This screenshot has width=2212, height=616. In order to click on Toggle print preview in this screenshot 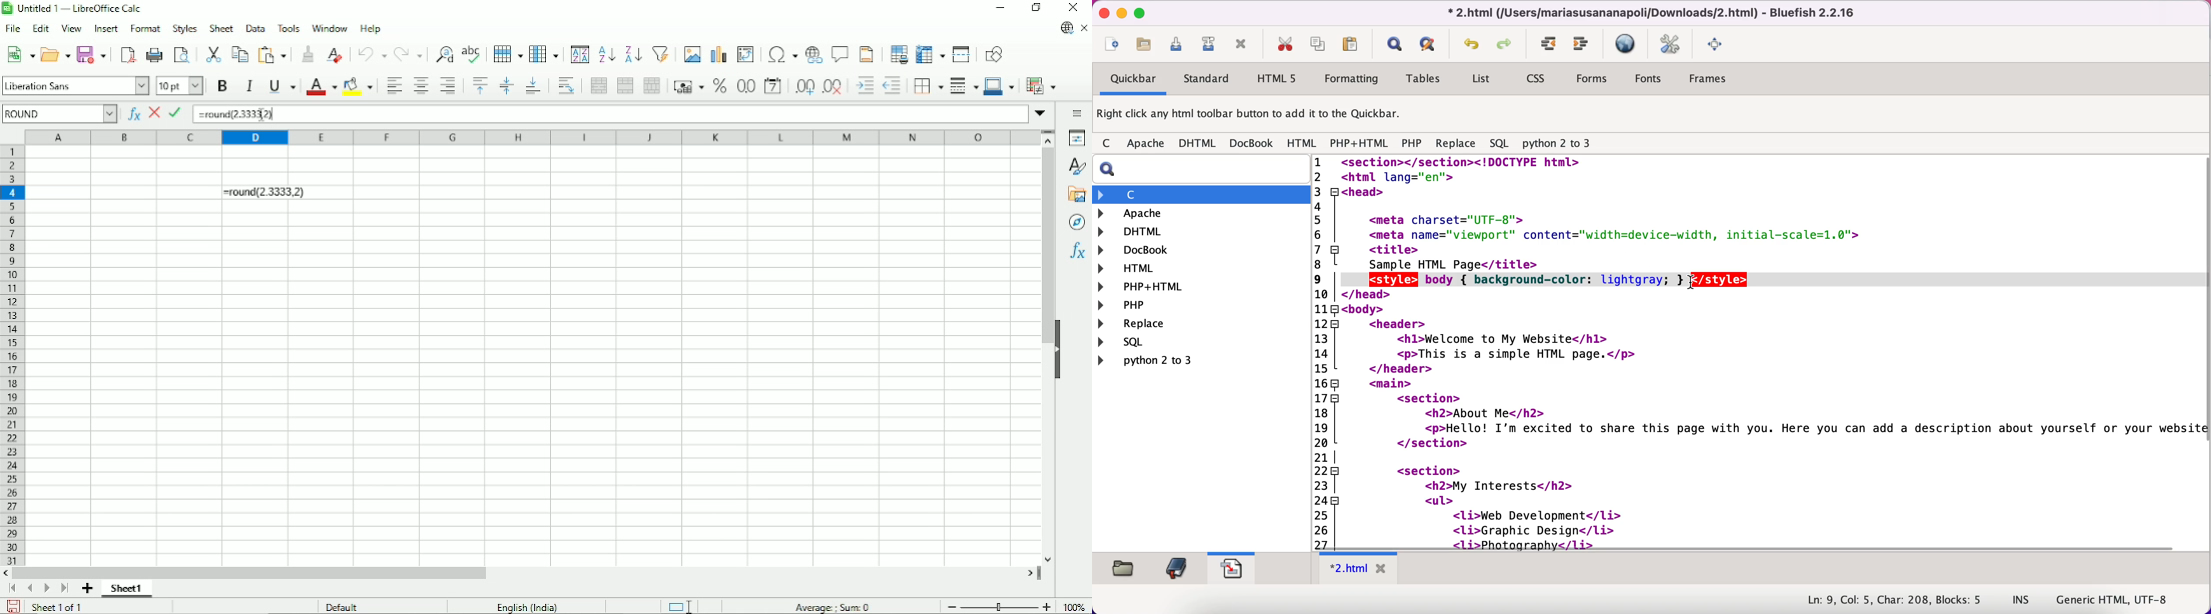, I will do `click(181, 55)`.